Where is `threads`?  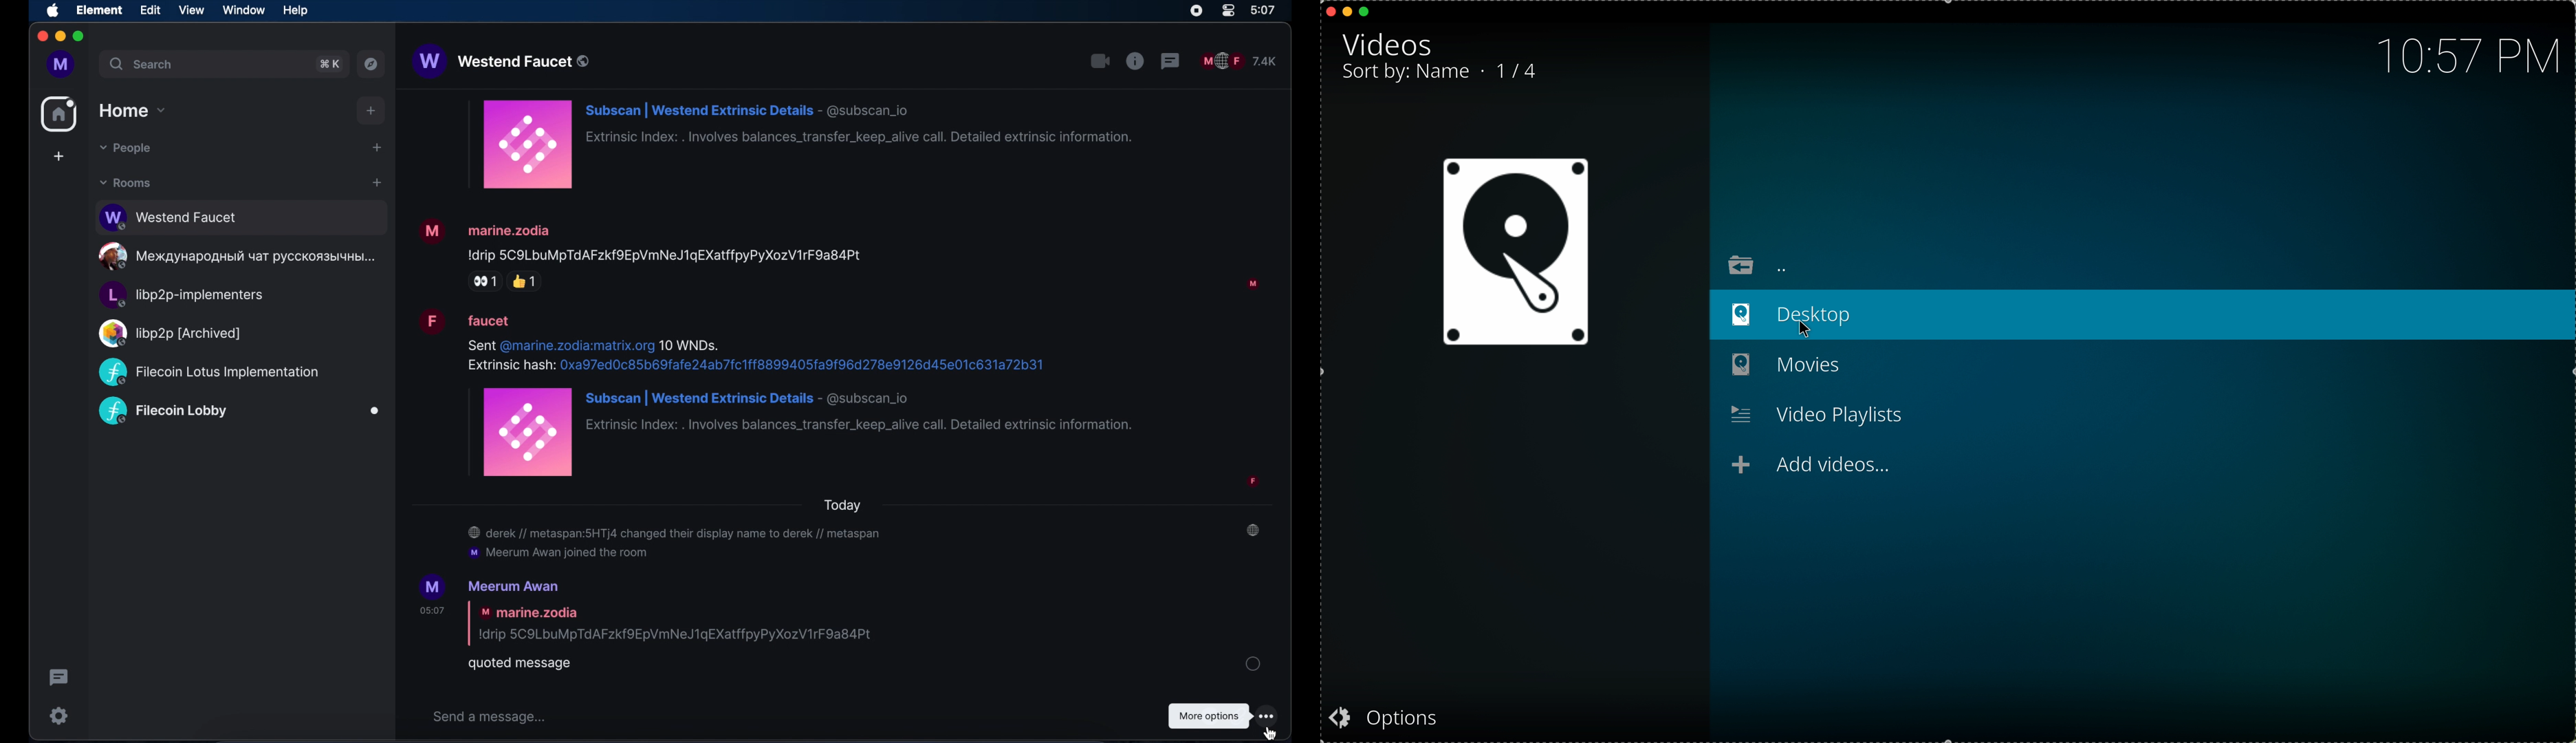
threads is located at coordinates (1171, 61).